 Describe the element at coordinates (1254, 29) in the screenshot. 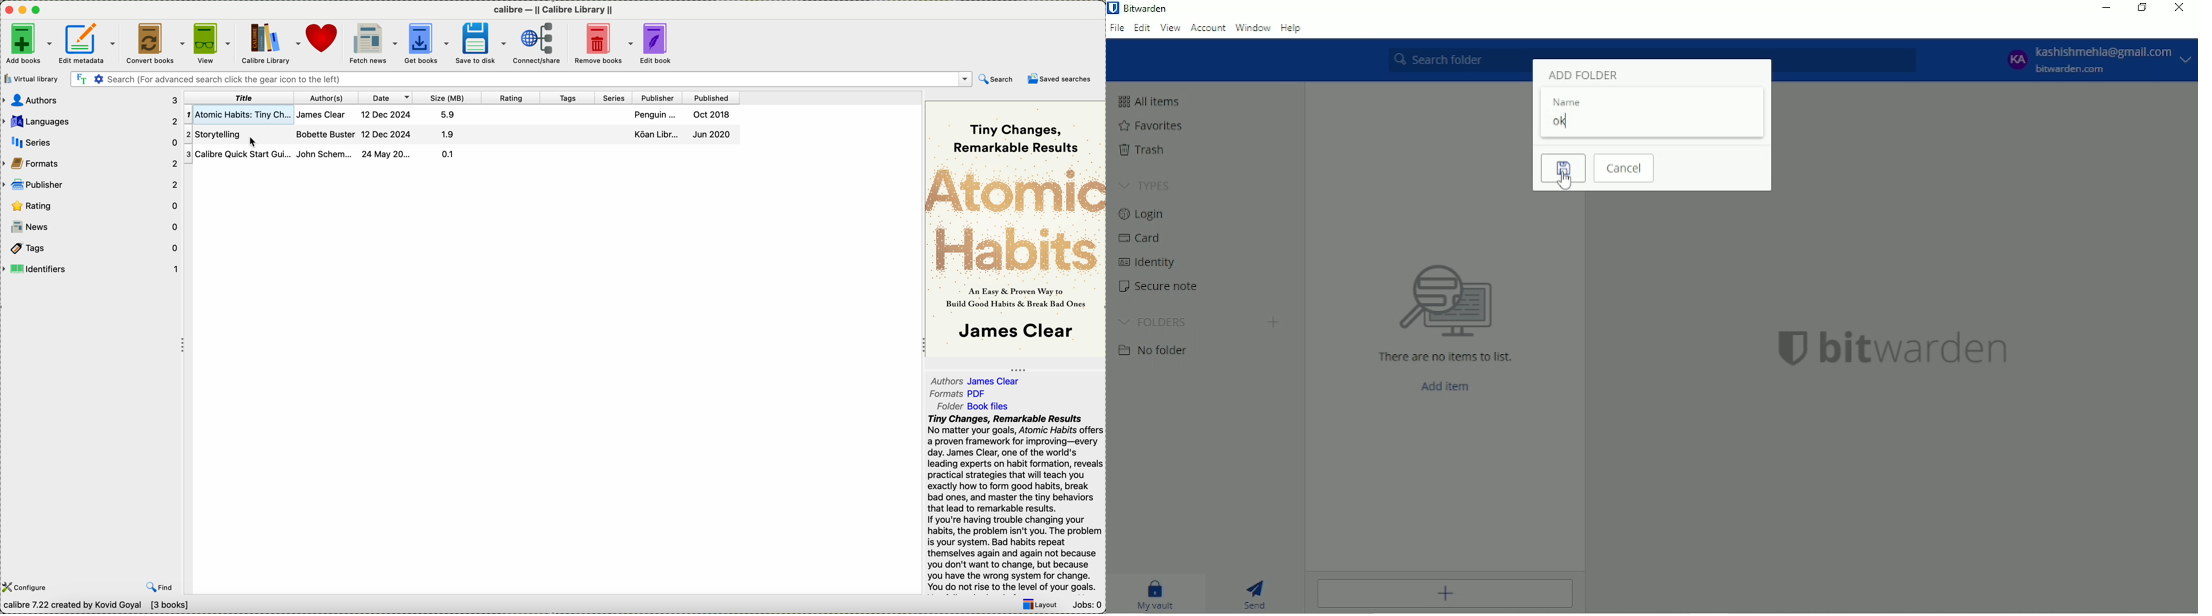

I see `Window` at that location.